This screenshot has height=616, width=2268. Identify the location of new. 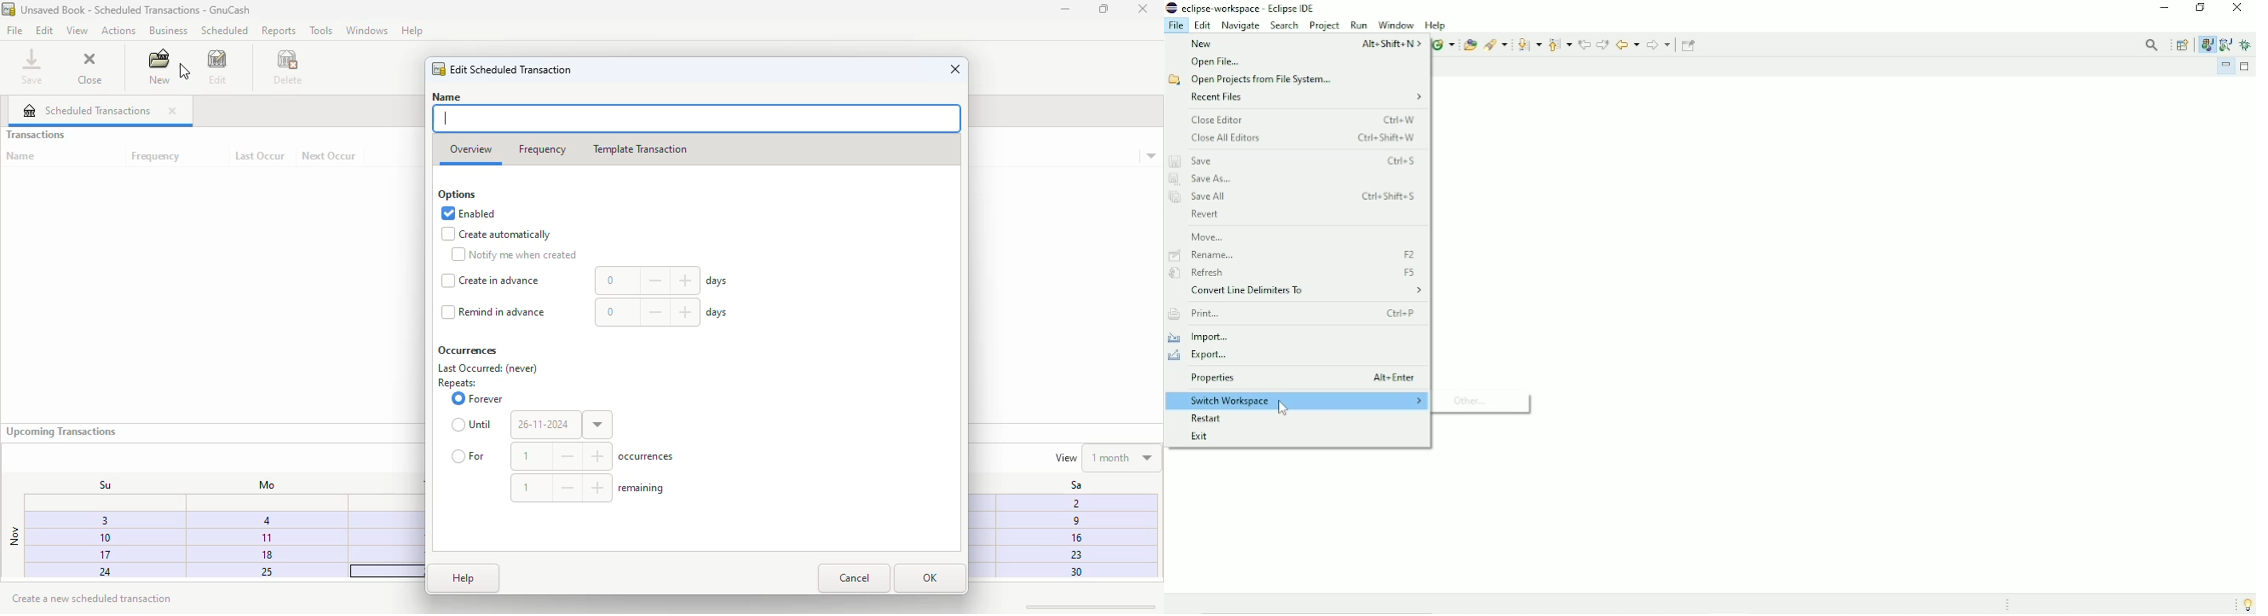
(159, 66).